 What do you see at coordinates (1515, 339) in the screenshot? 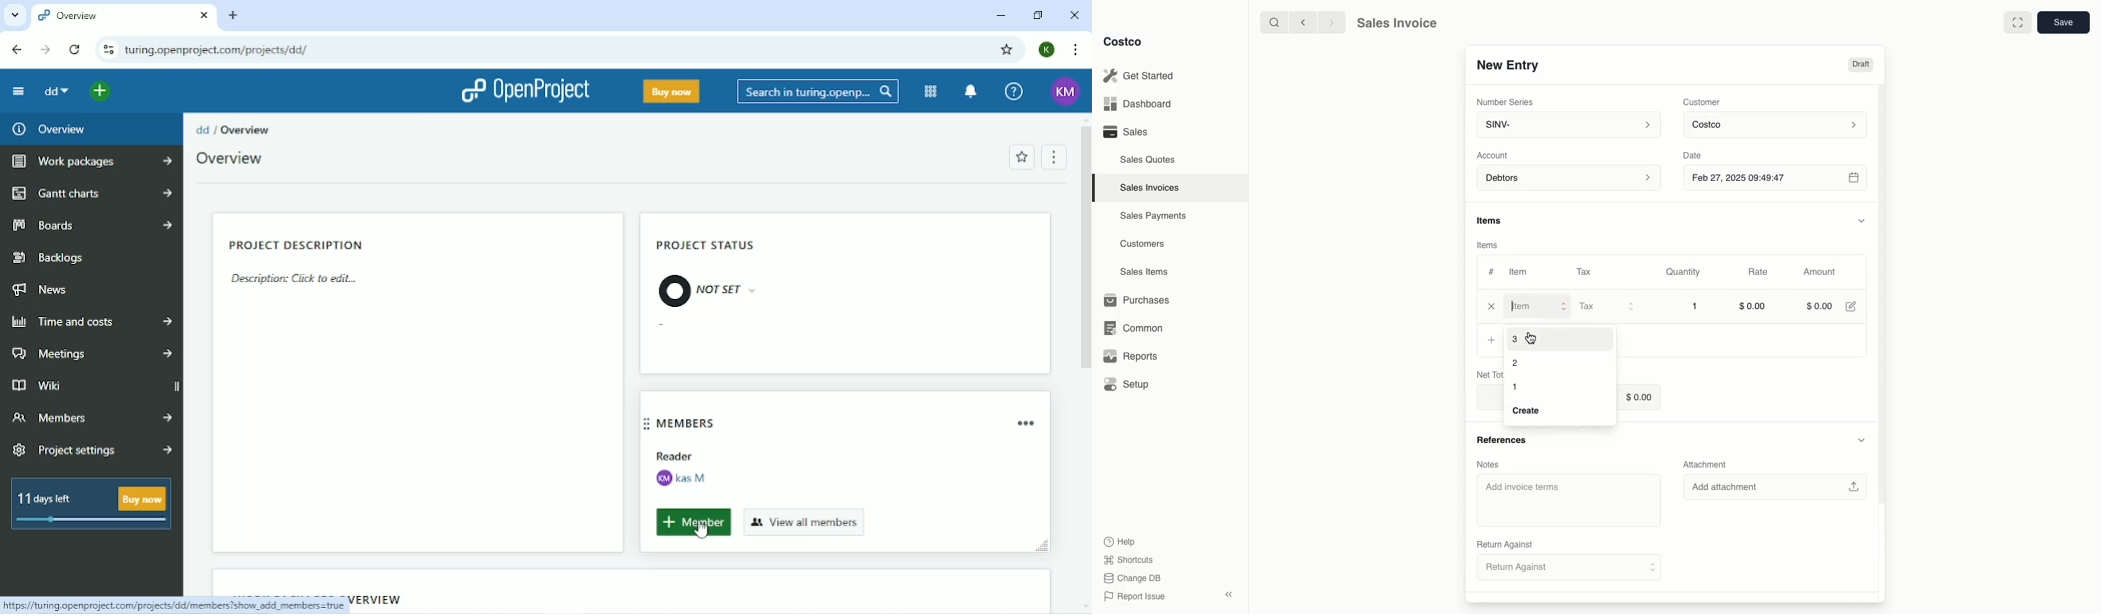
I see `3` at bounding box center [1515, 339].